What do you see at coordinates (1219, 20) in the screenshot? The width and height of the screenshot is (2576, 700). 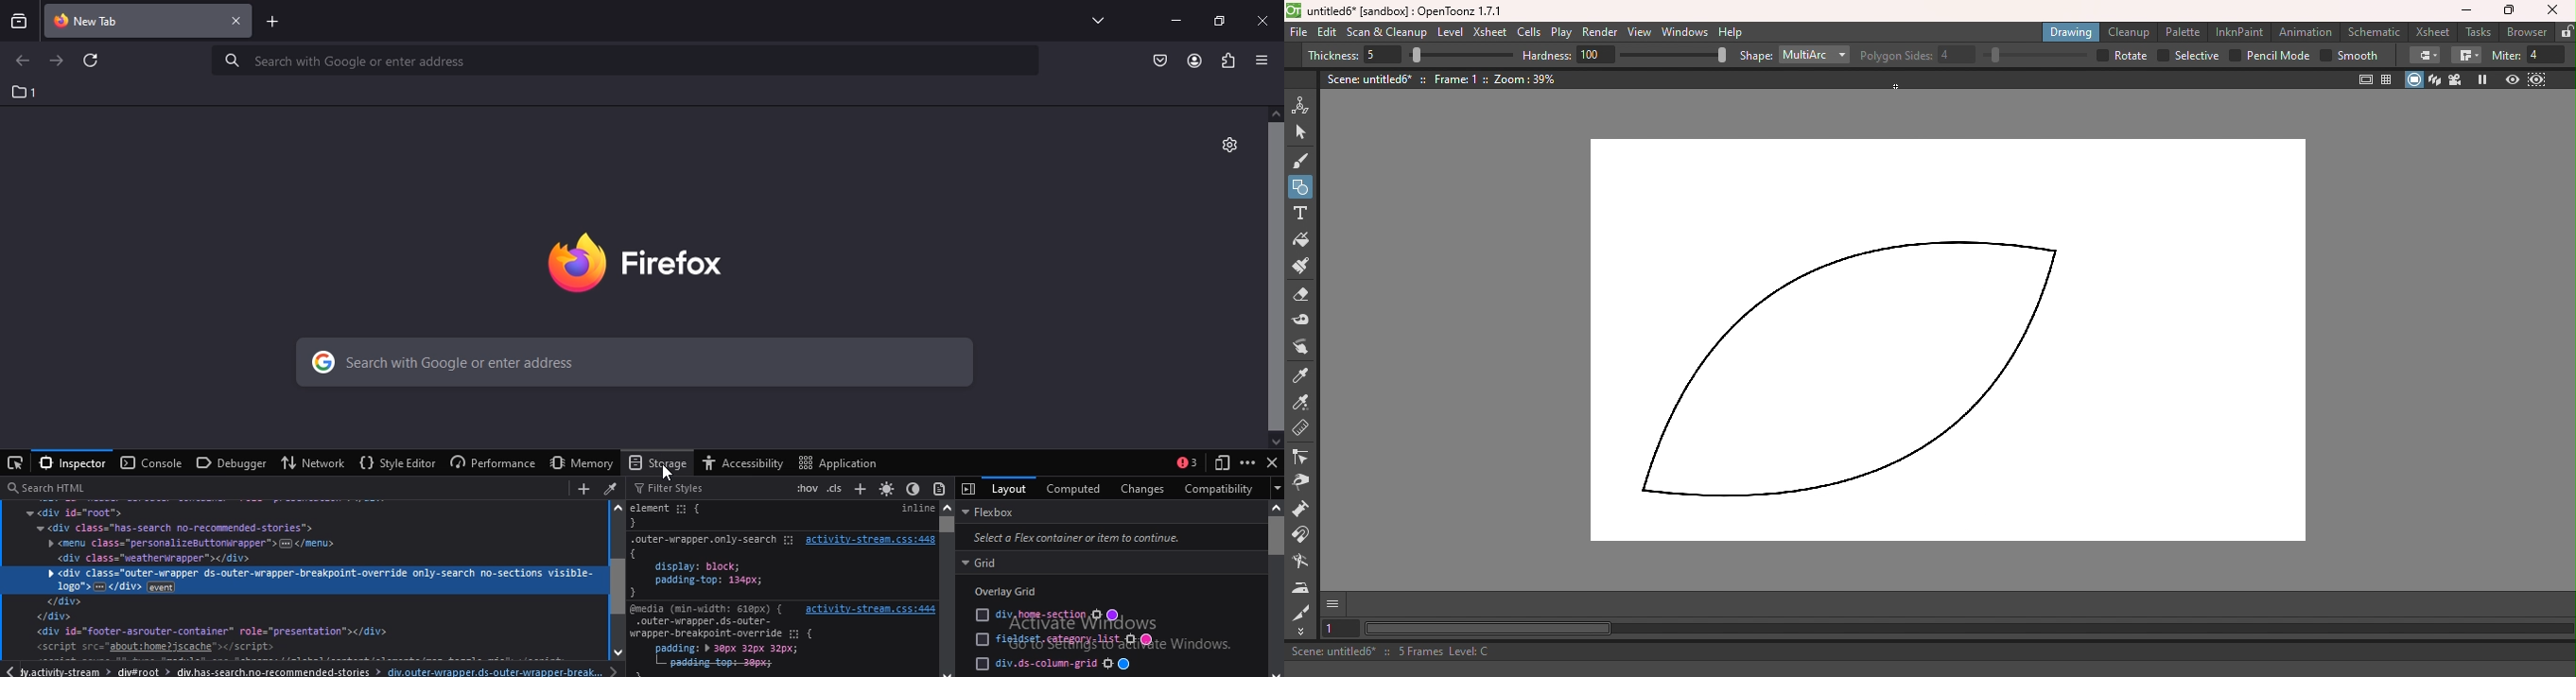 I see `restore` at bounding box center [1219, 20].